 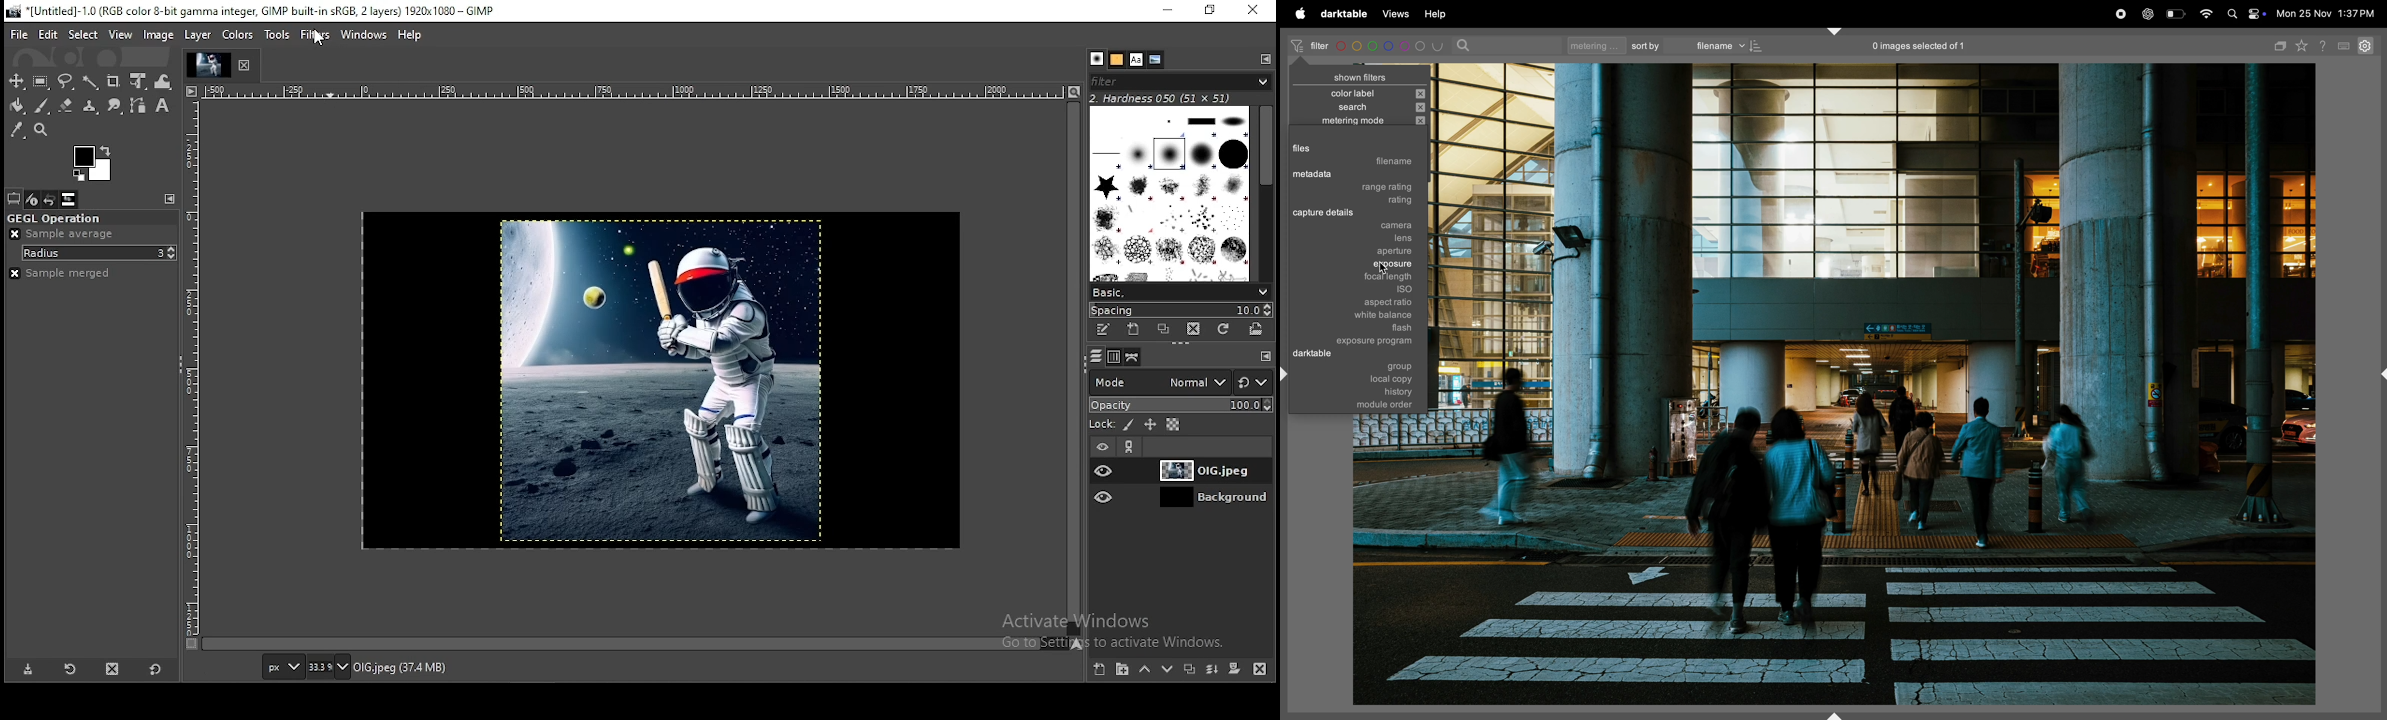 I want to click on create a new brush, so click(x=1134, y=330).